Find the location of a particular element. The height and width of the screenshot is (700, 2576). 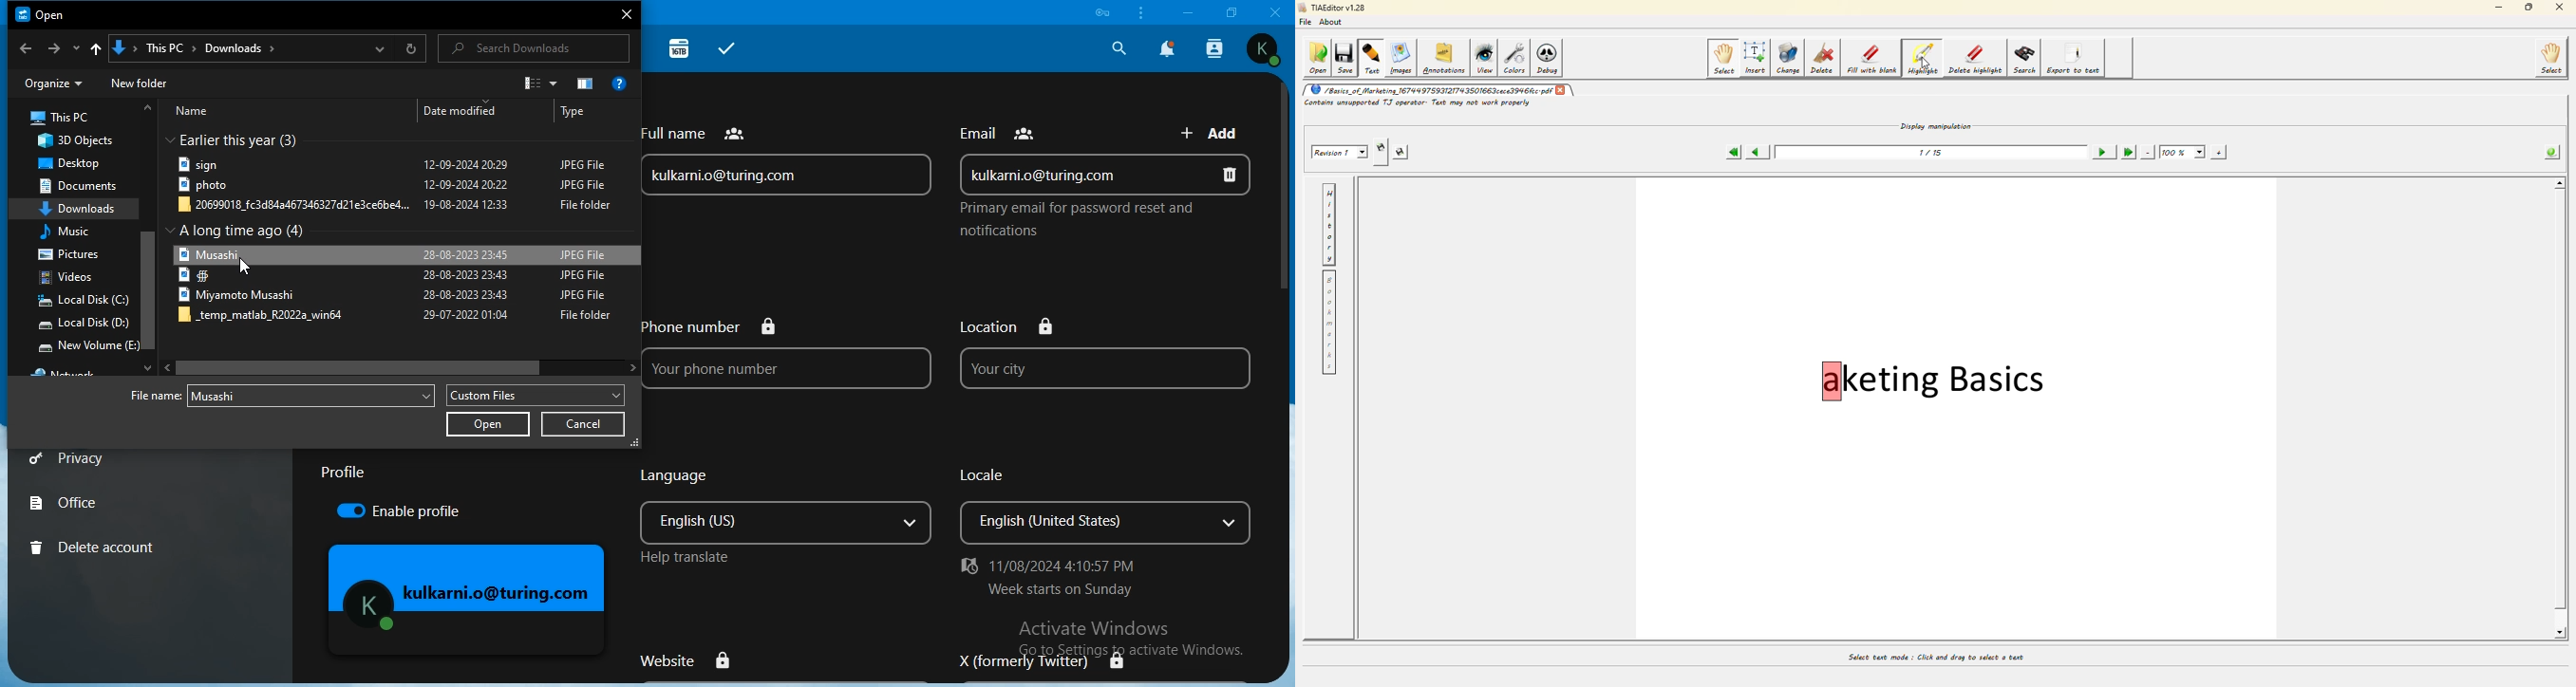

music is located at coordinates (70, 232).